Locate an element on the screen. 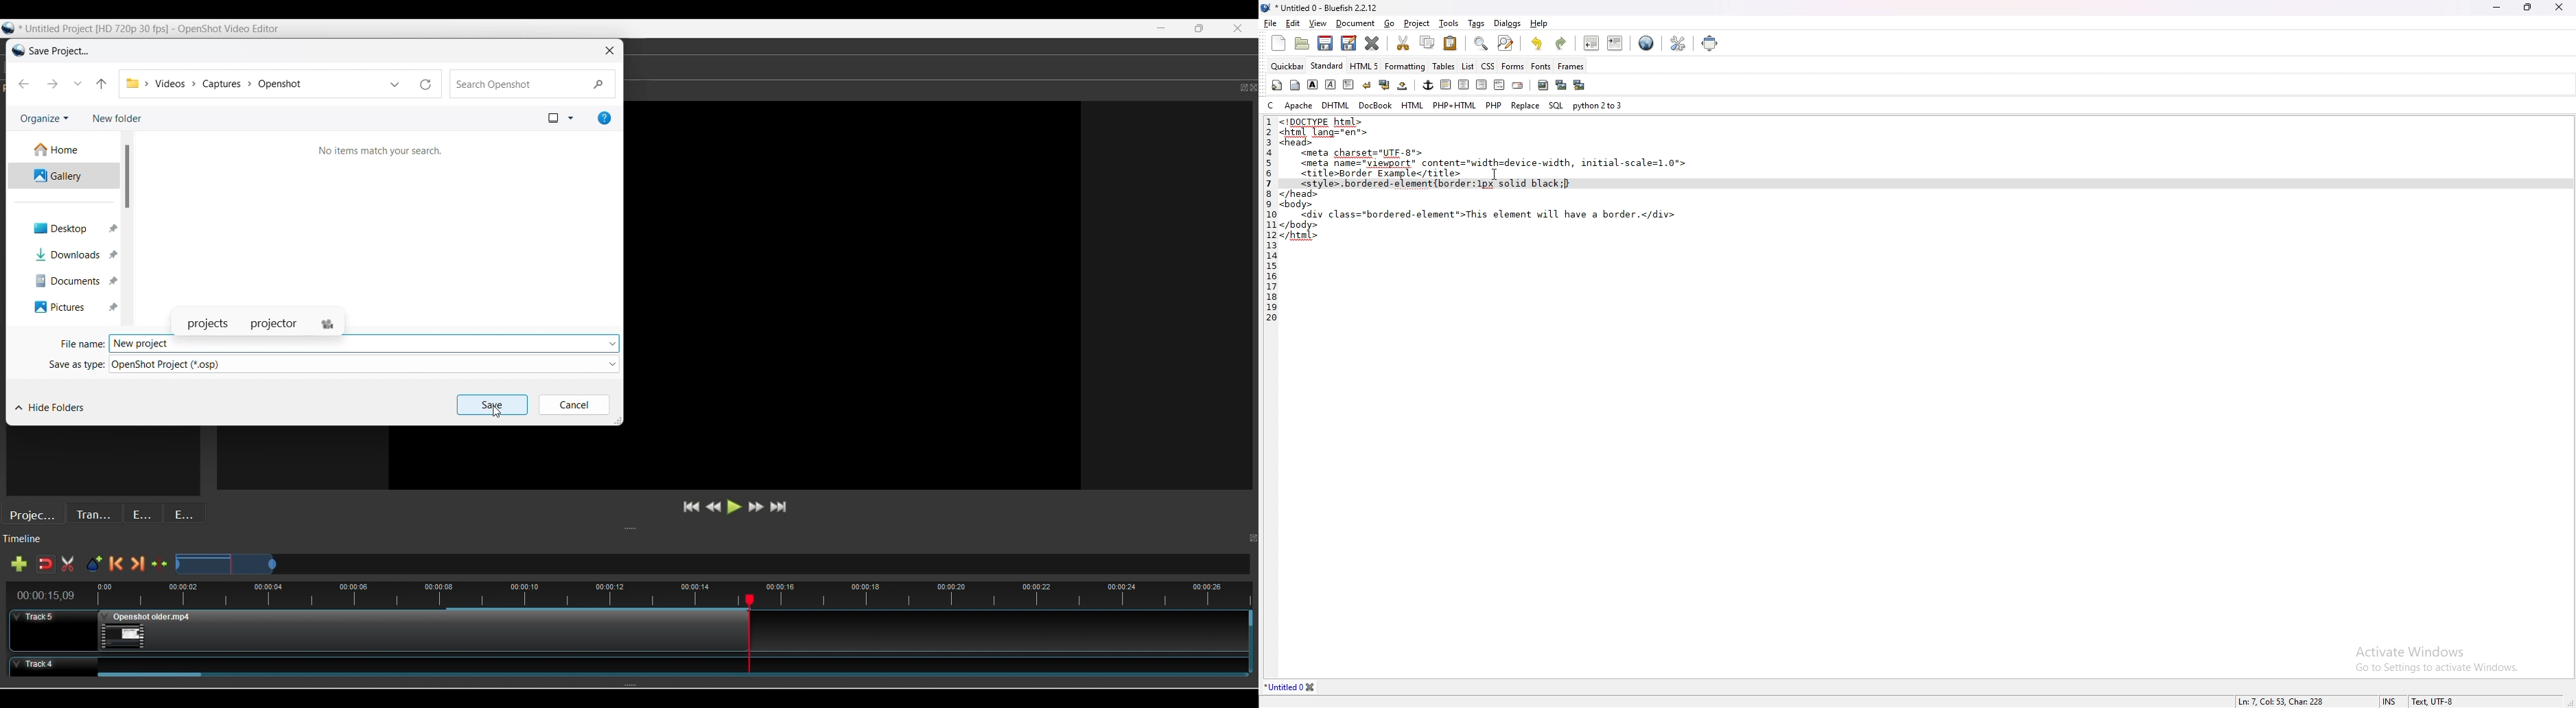  Untitled project is located at coordinates (155, 28).